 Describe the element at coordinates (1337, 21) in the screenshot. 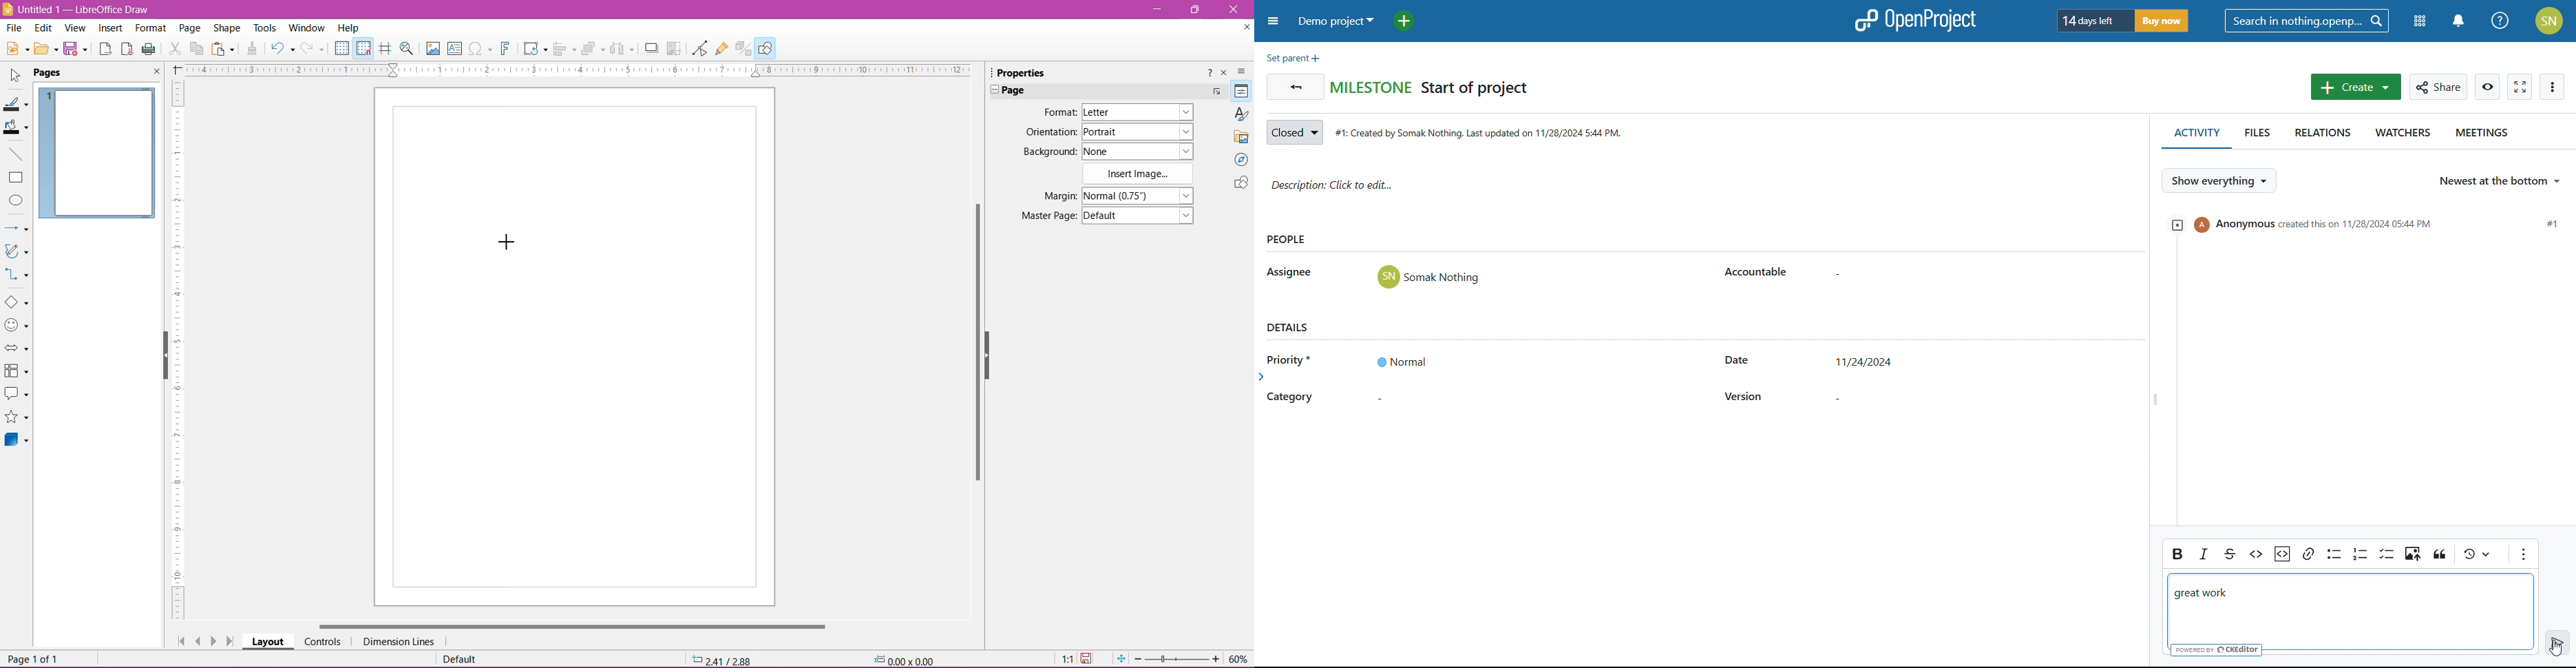

I see `demo project` at that location.